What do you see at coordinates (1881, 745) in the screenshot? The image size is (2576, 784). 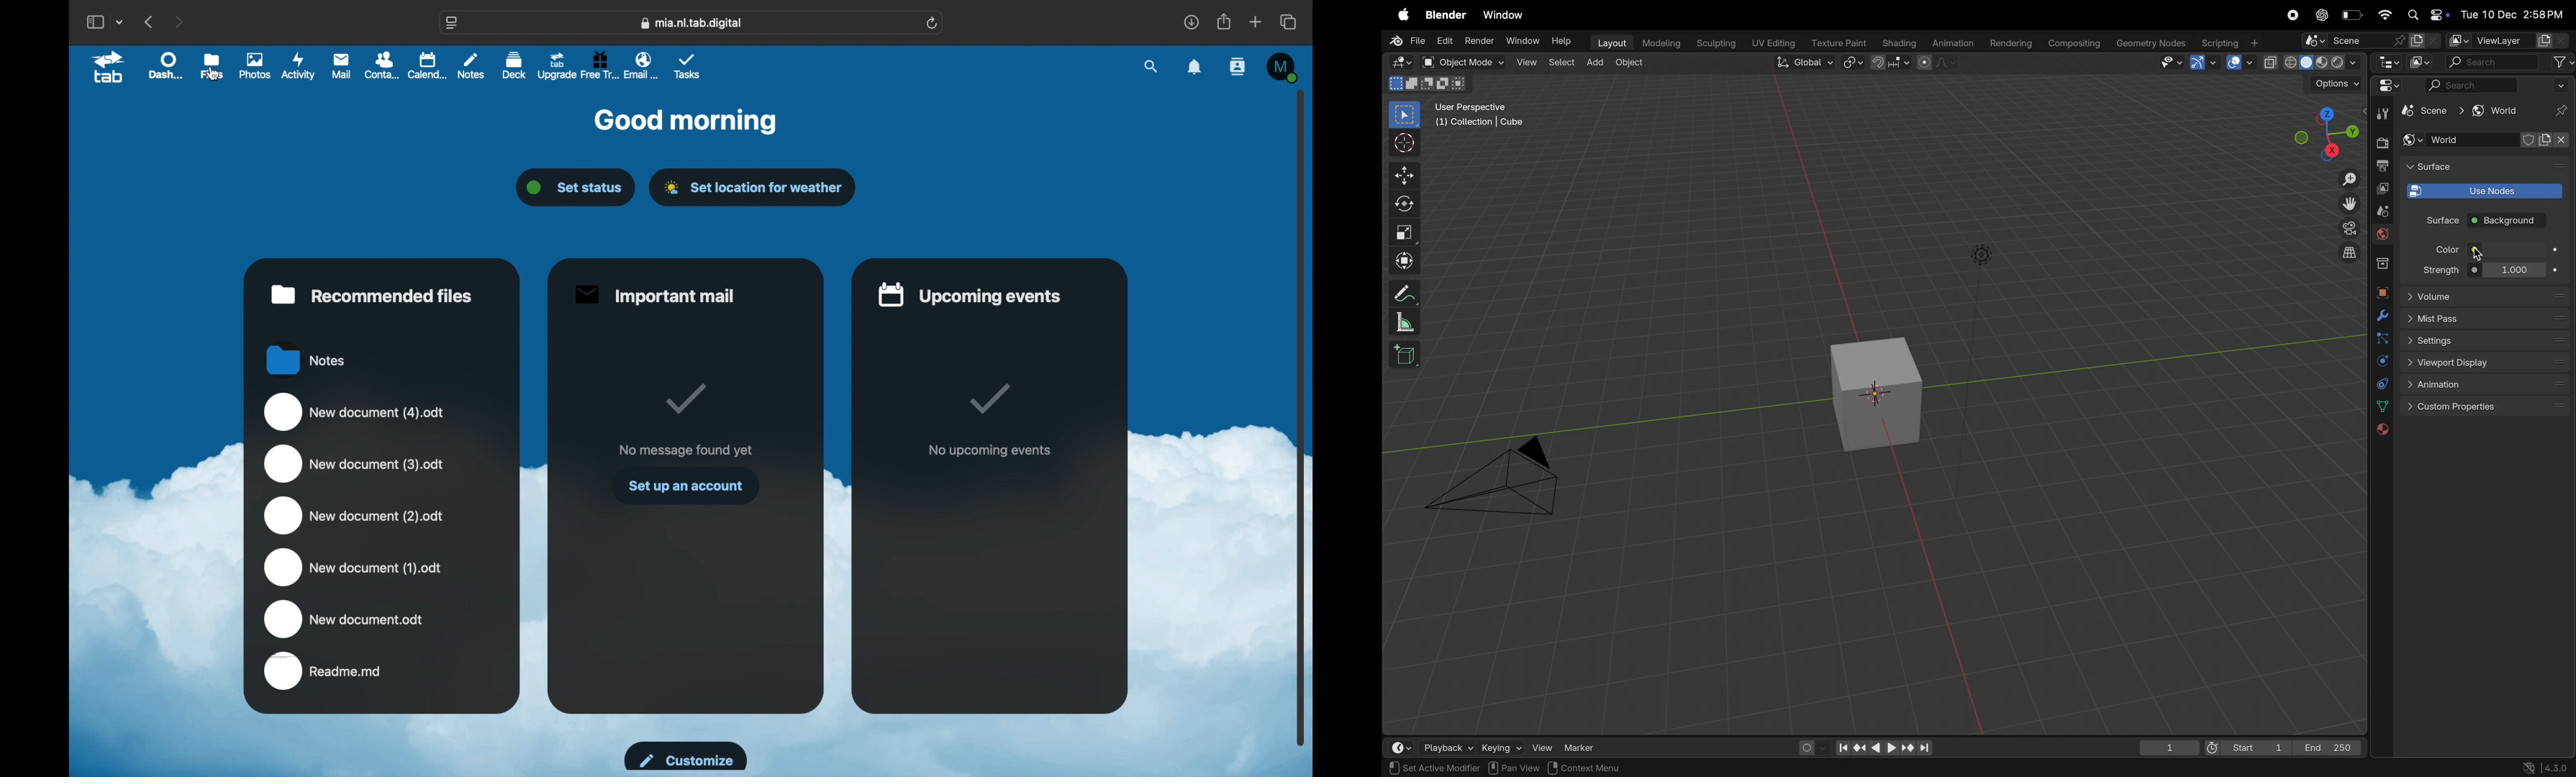 I see `playback controls` at bounding box center [1881, 745].